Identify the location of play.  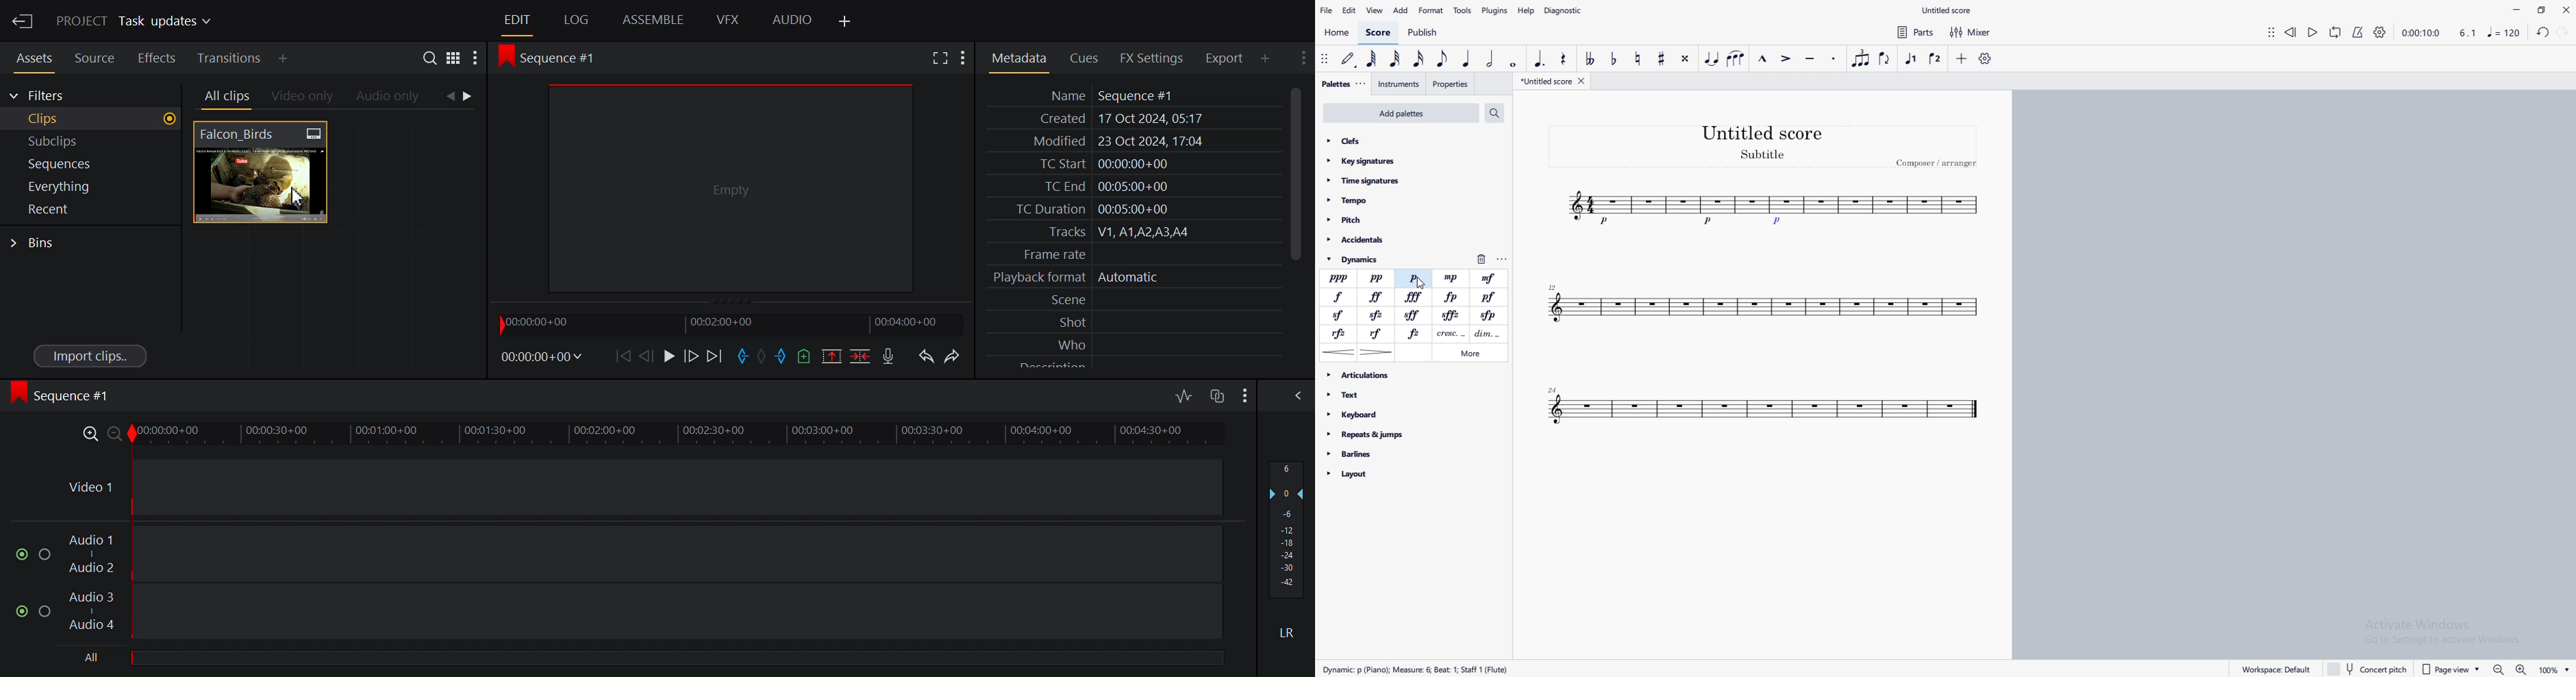
(2313, 32).